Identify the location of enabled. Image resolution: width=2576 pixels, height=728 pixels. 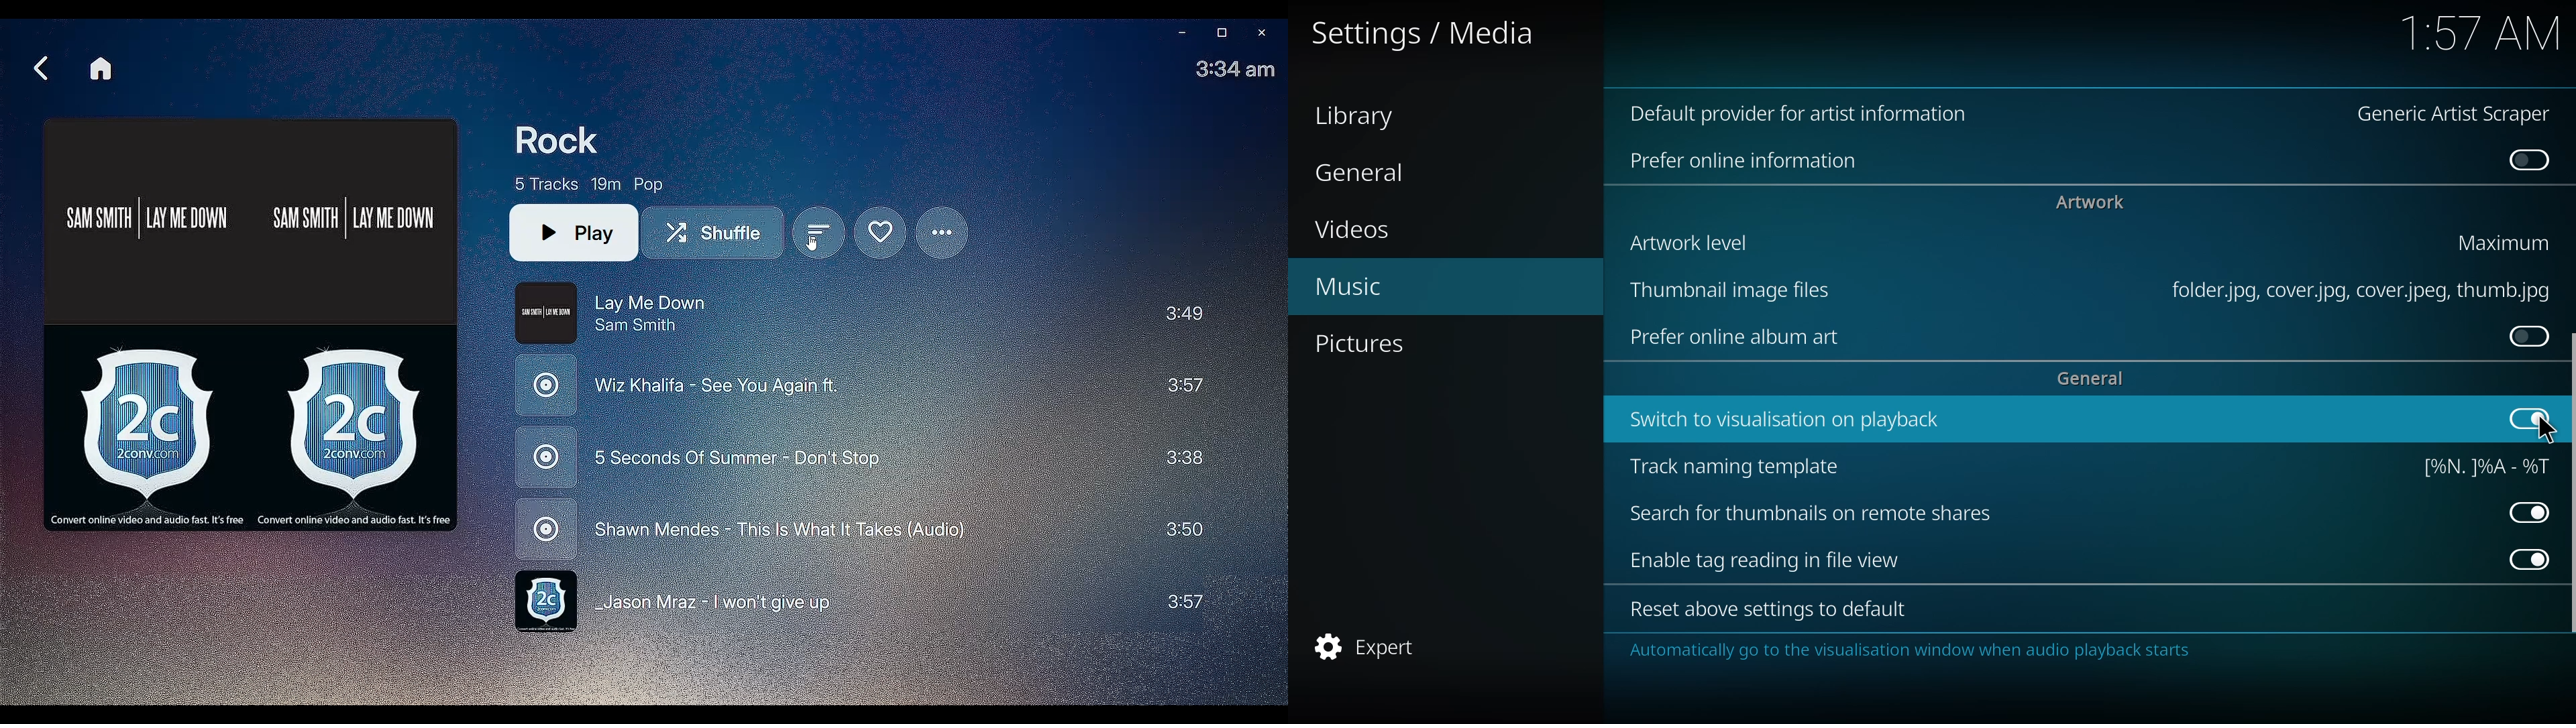
(2528, 511).